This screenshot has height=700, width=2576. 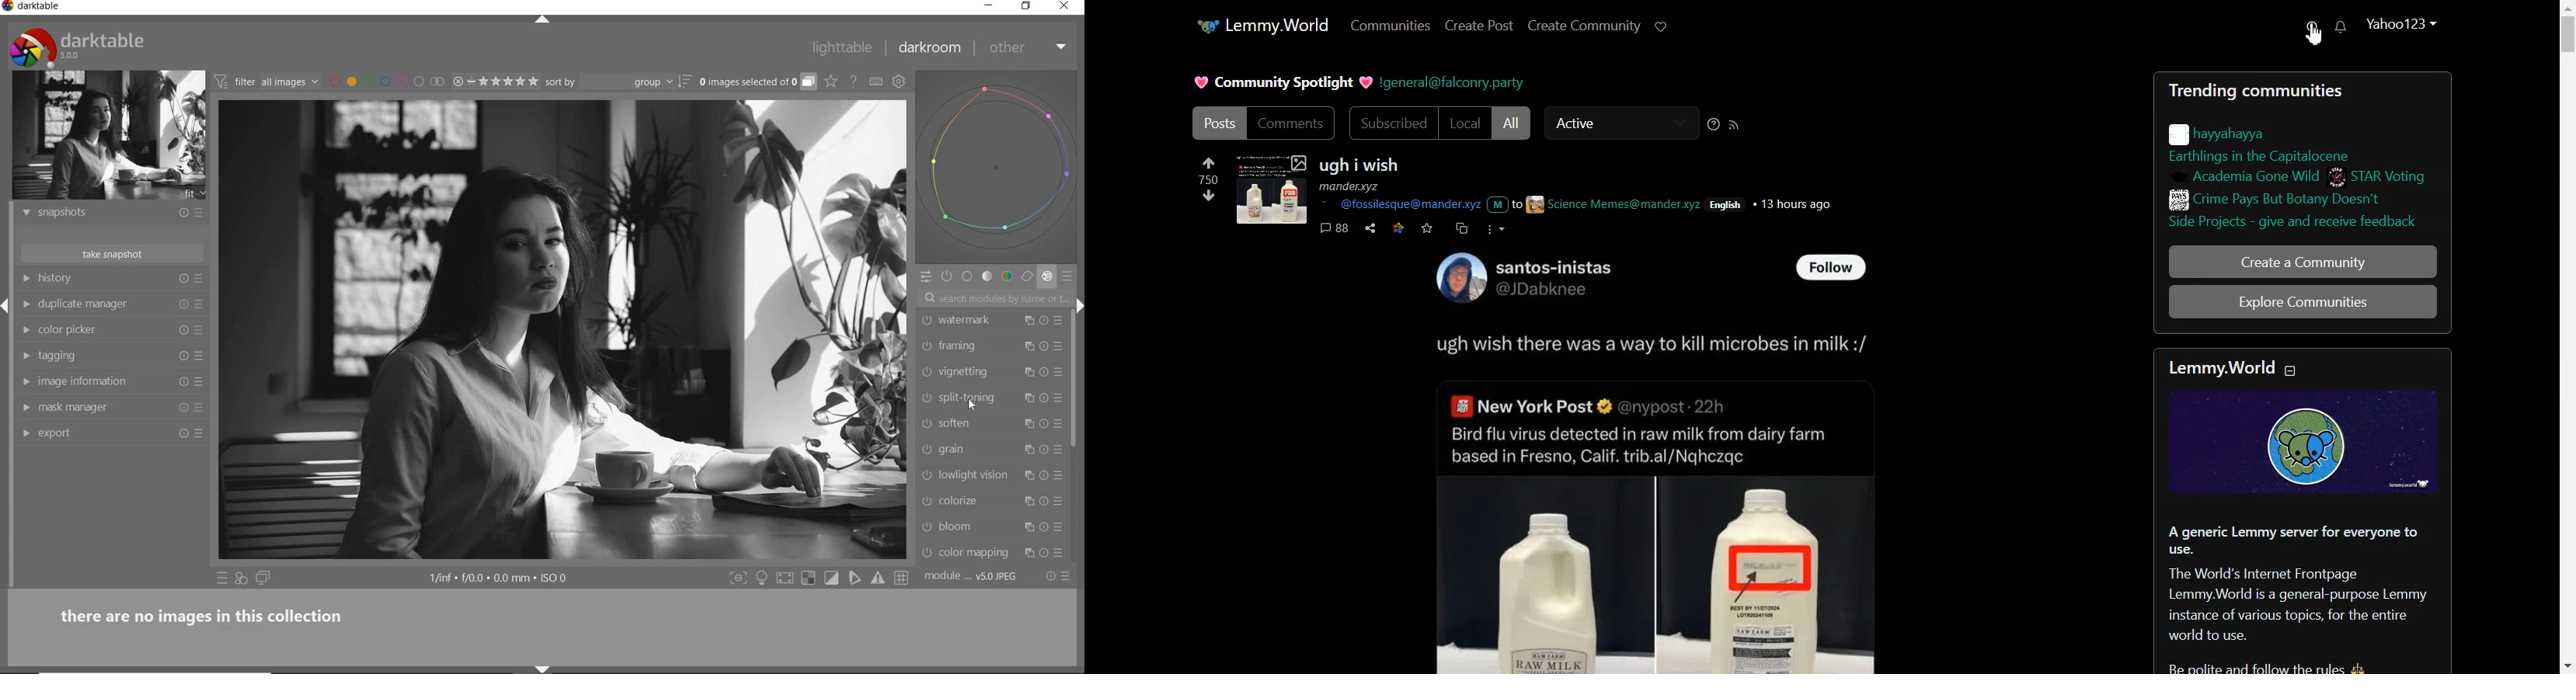 I want to click on module...V5.0 JPEG, so click(x=971, y=577).